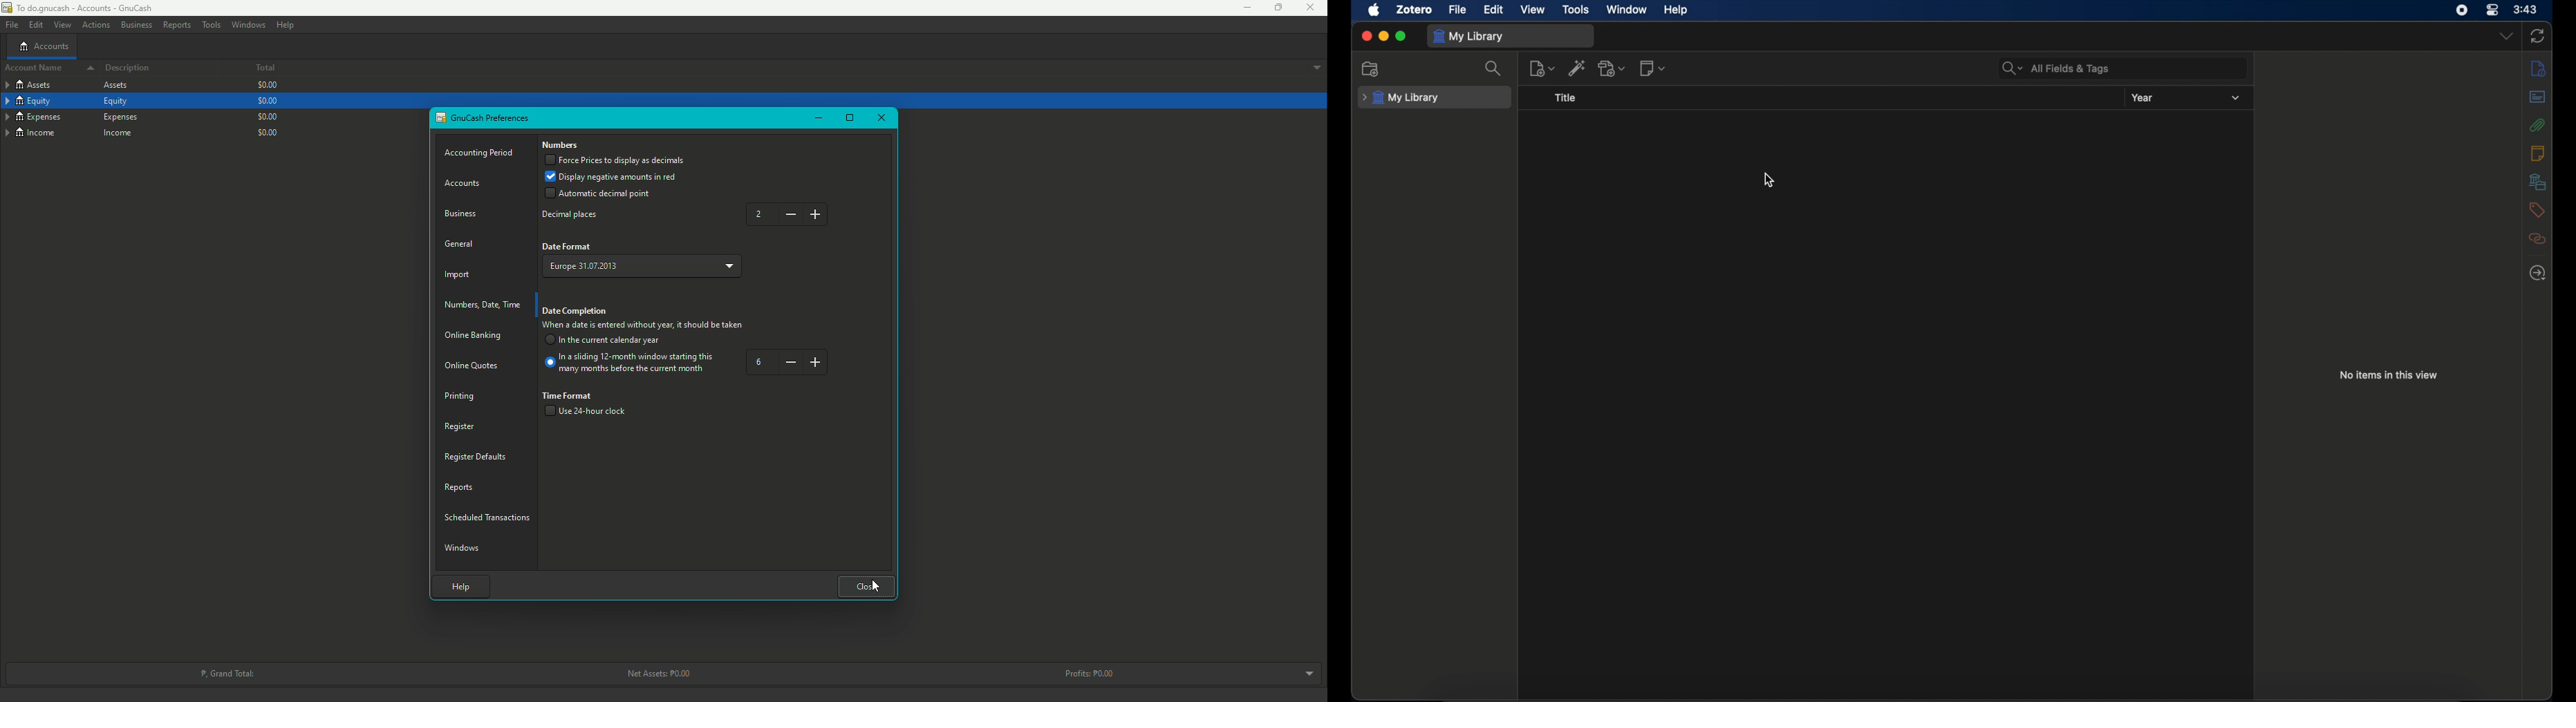 The height and width of the screenshot is (728, 2576). What do you see at coordinates (249, 24) in the screenshot?
I see `Windows` at bounding box center [249, 24].